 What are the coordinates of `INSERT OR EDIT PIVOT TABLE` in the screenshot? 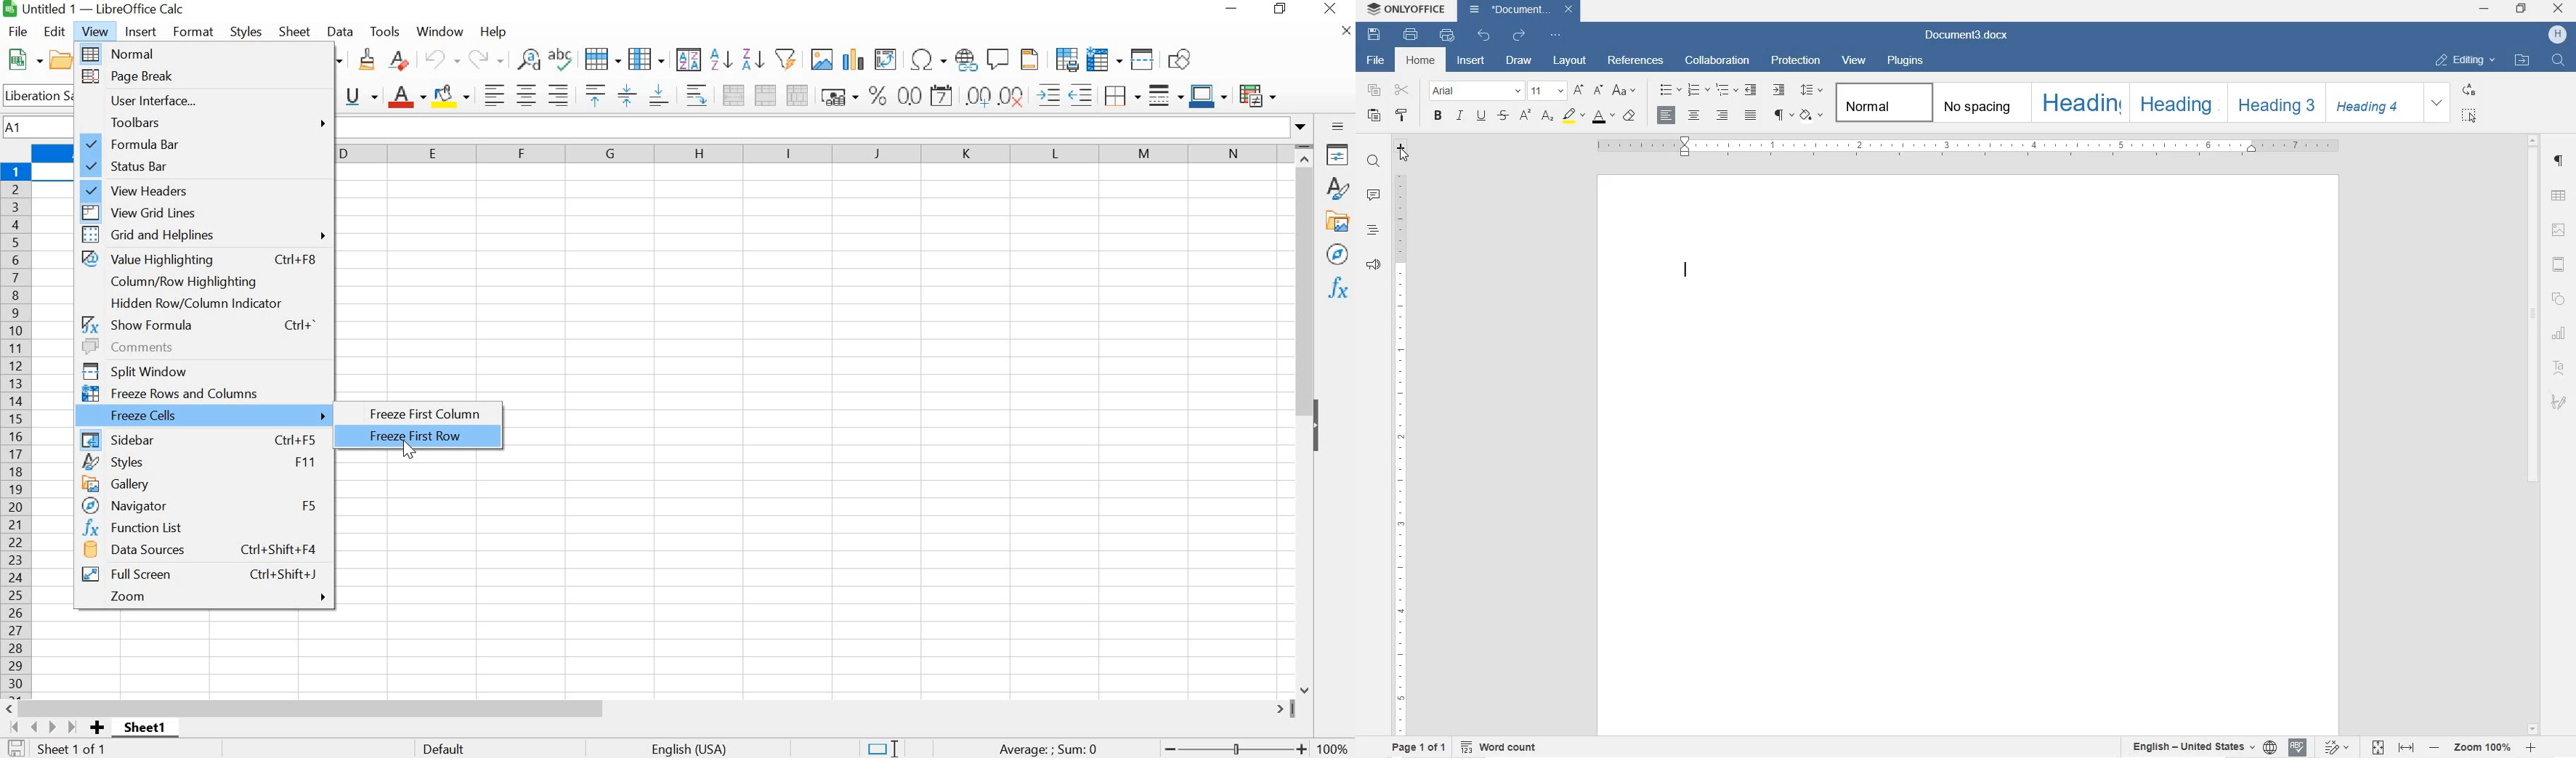 It's located at (886, 59).